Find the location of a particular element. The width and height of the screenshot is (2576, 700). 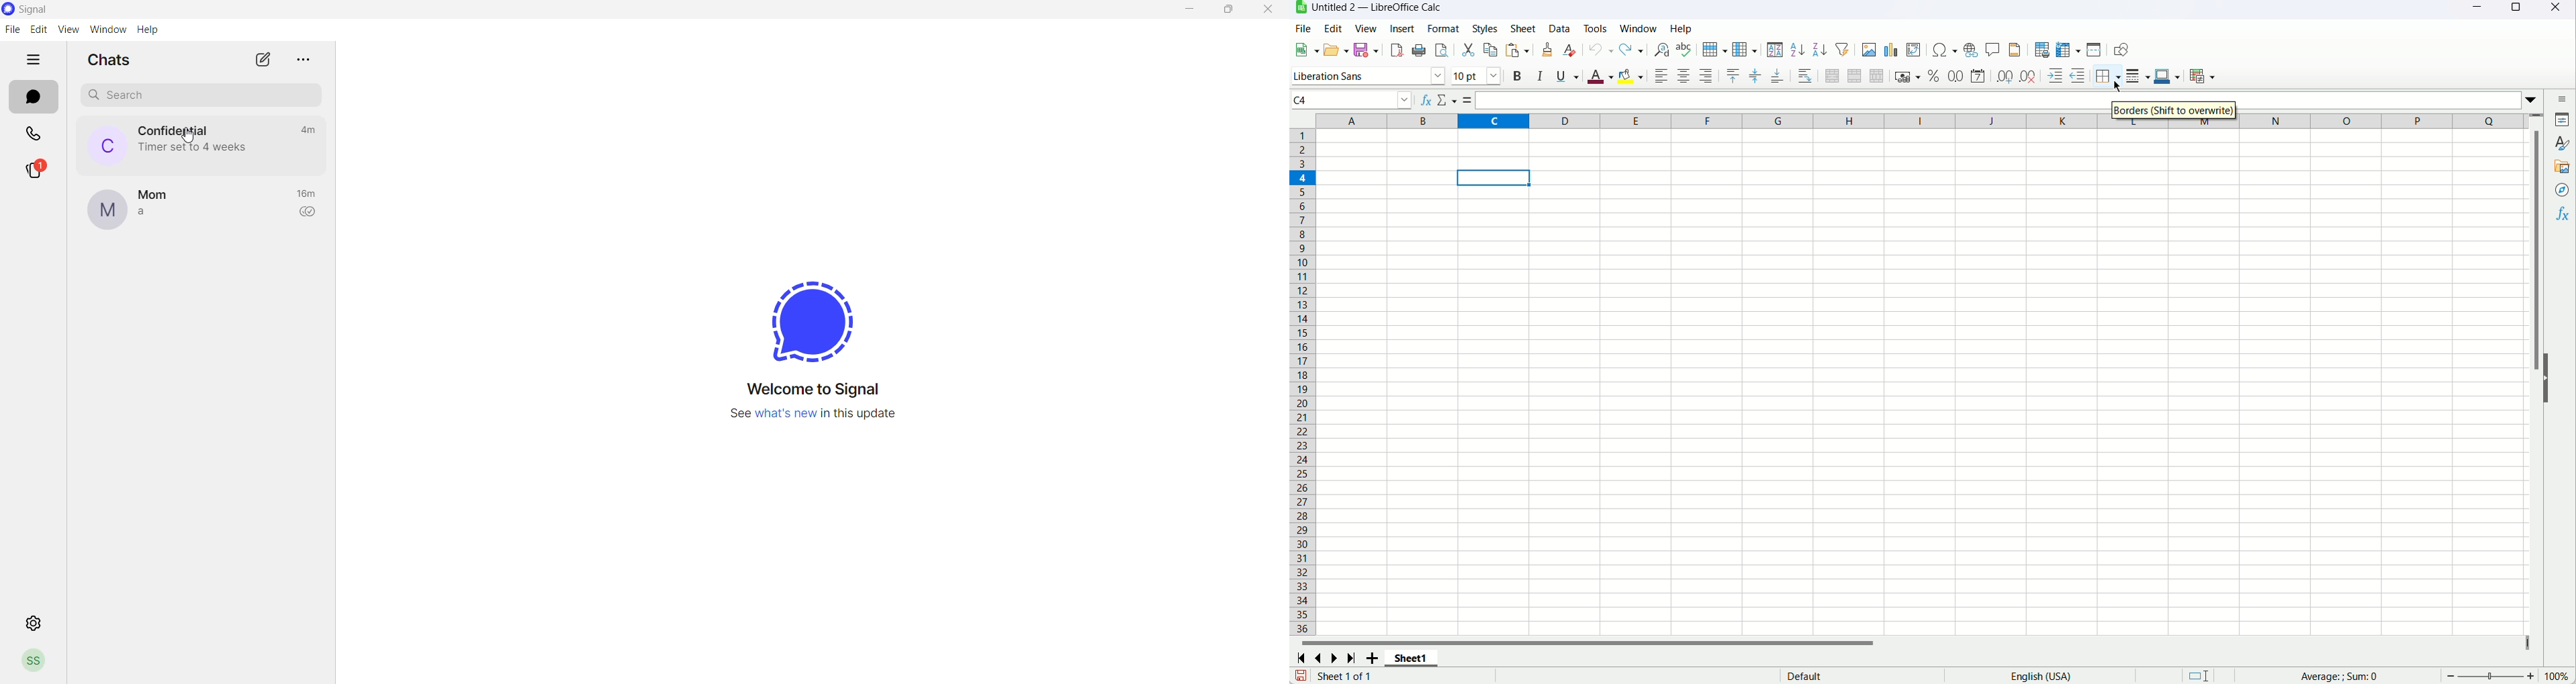

hide tabs is located at coordinates (34, 64).